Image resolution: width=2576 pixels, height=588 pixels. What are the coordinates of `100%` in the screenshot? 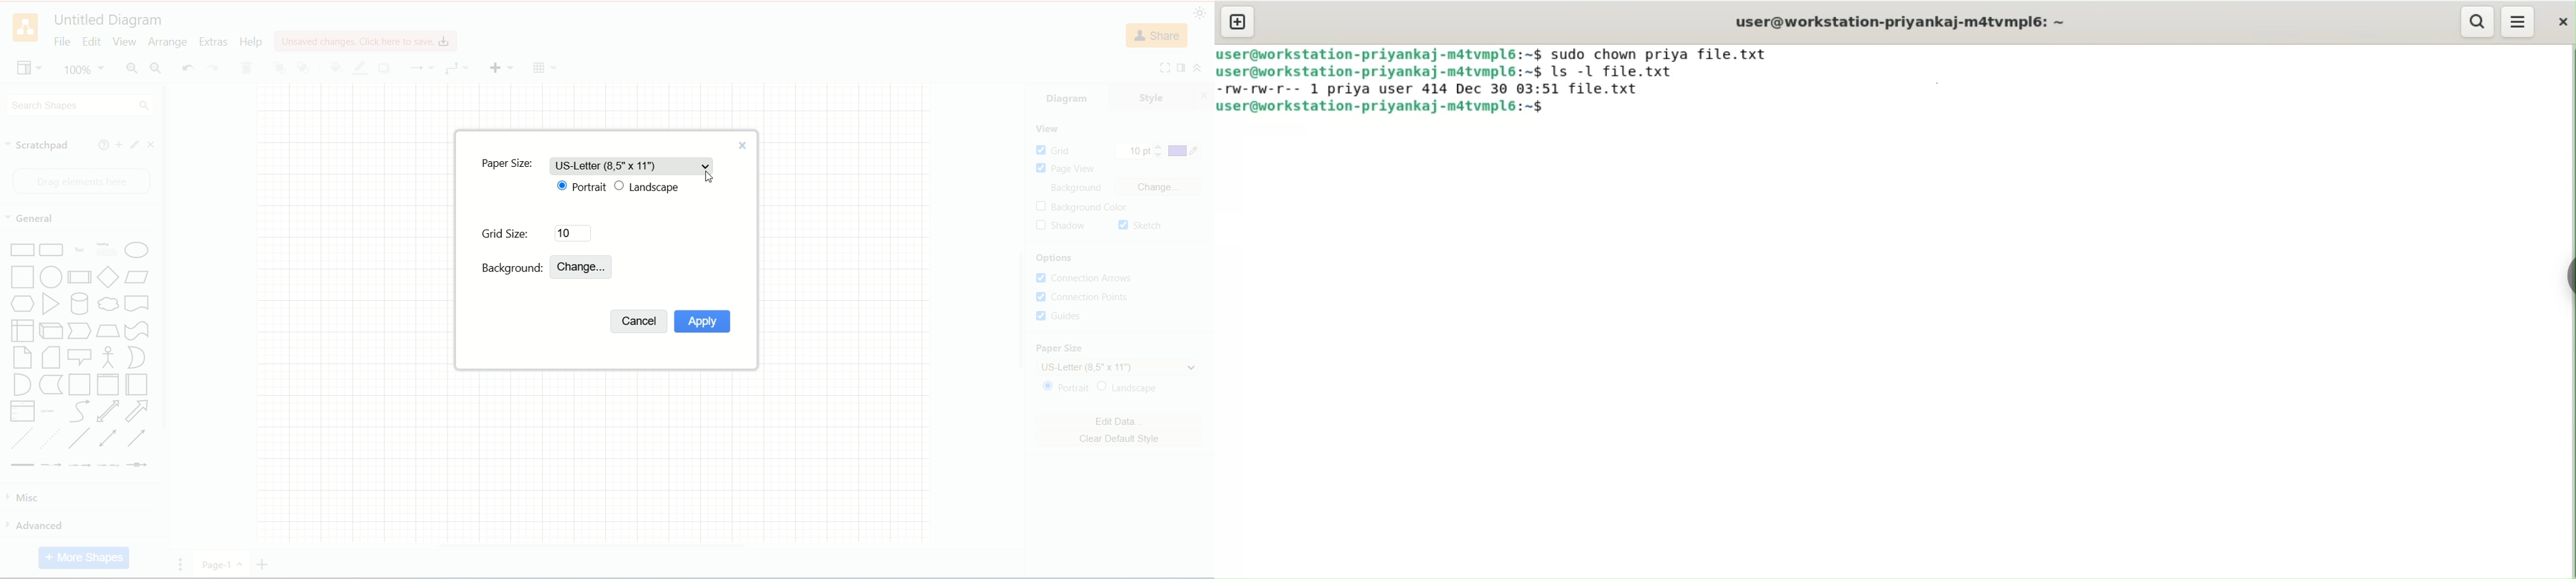 It's located at (83, 69).